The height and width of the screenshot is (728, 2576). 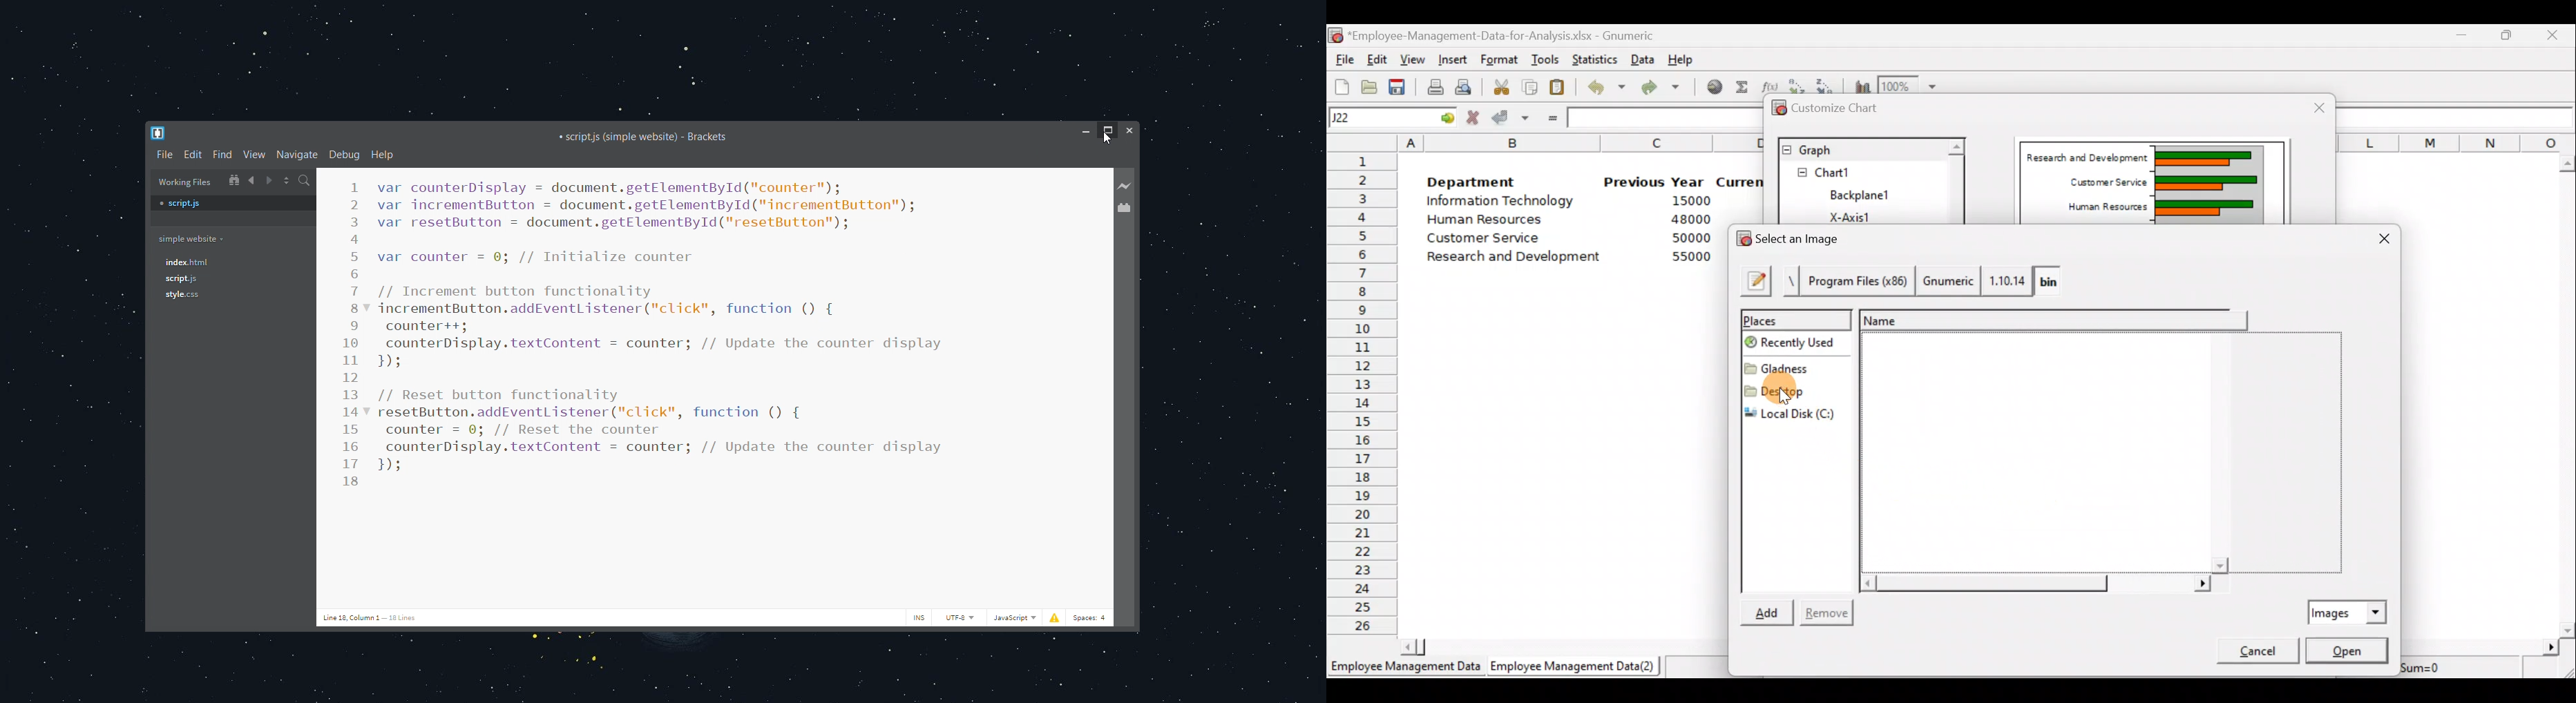 What do you see at coordinates (1796, 414) in the screenshot?
I see `Local disk` at bounding box center [1796, 414].